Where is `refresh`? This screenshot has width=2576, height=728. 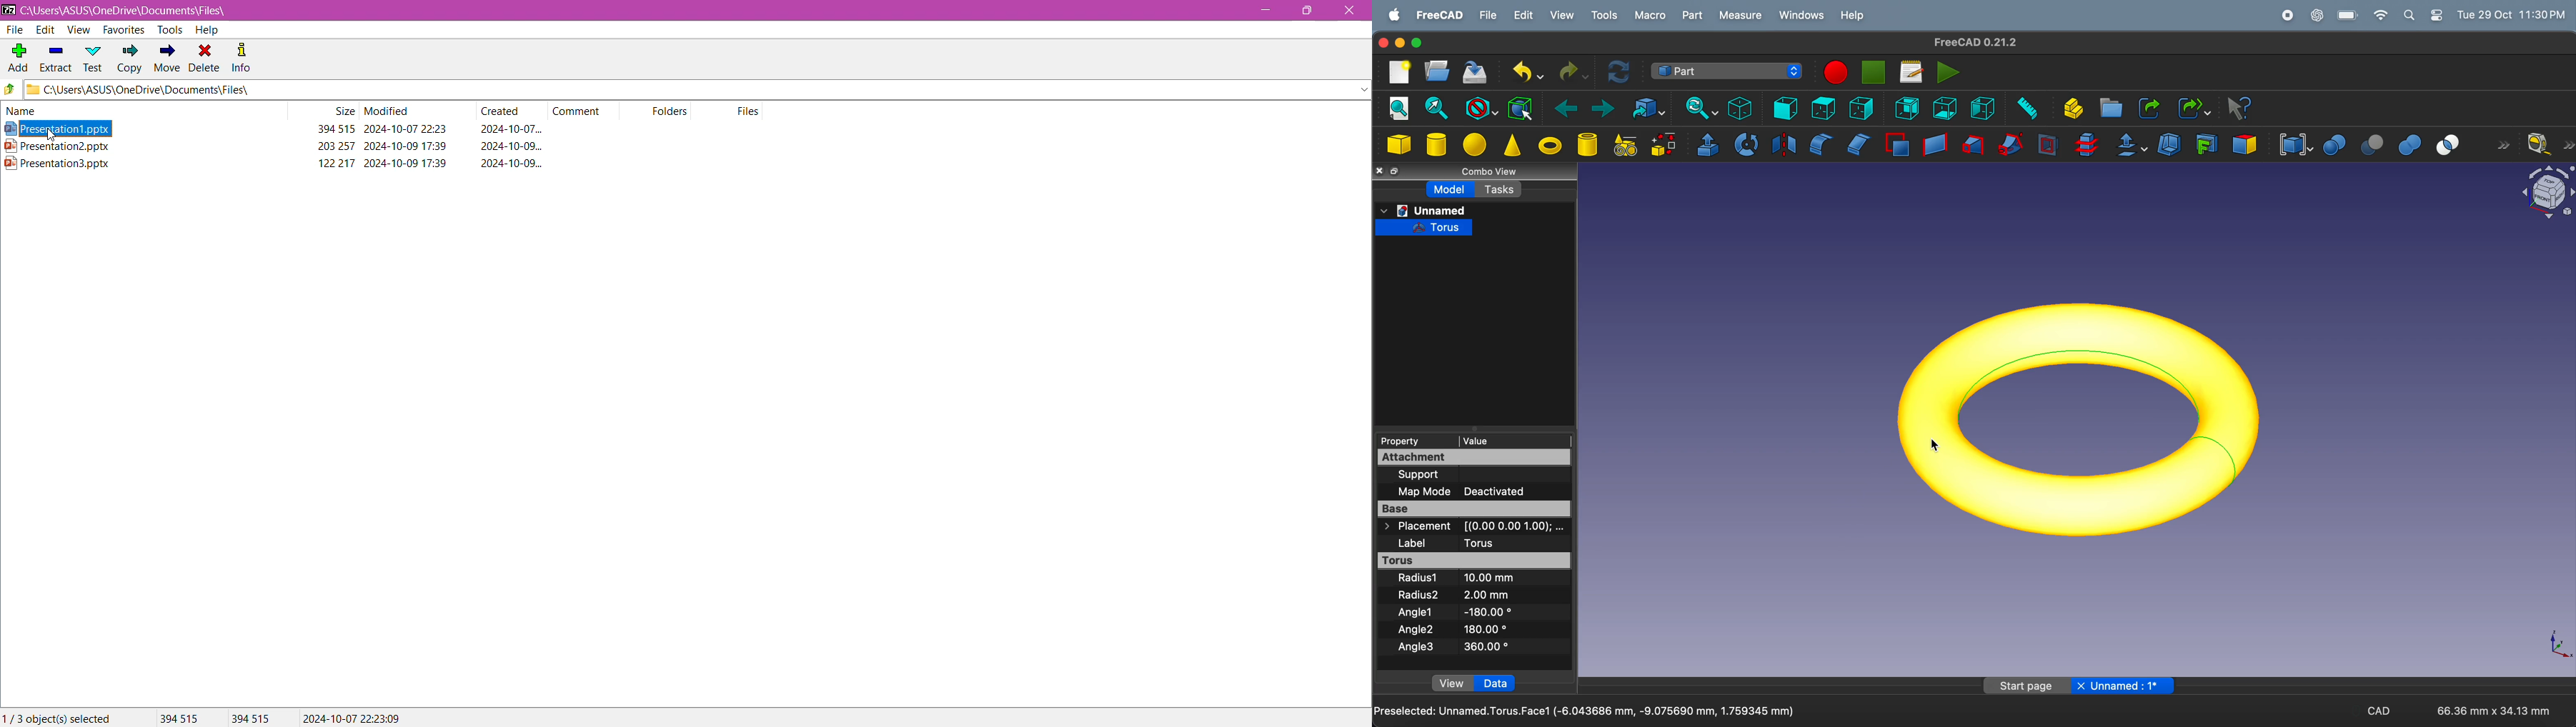
refresh is located at coordinates (1620, 73).